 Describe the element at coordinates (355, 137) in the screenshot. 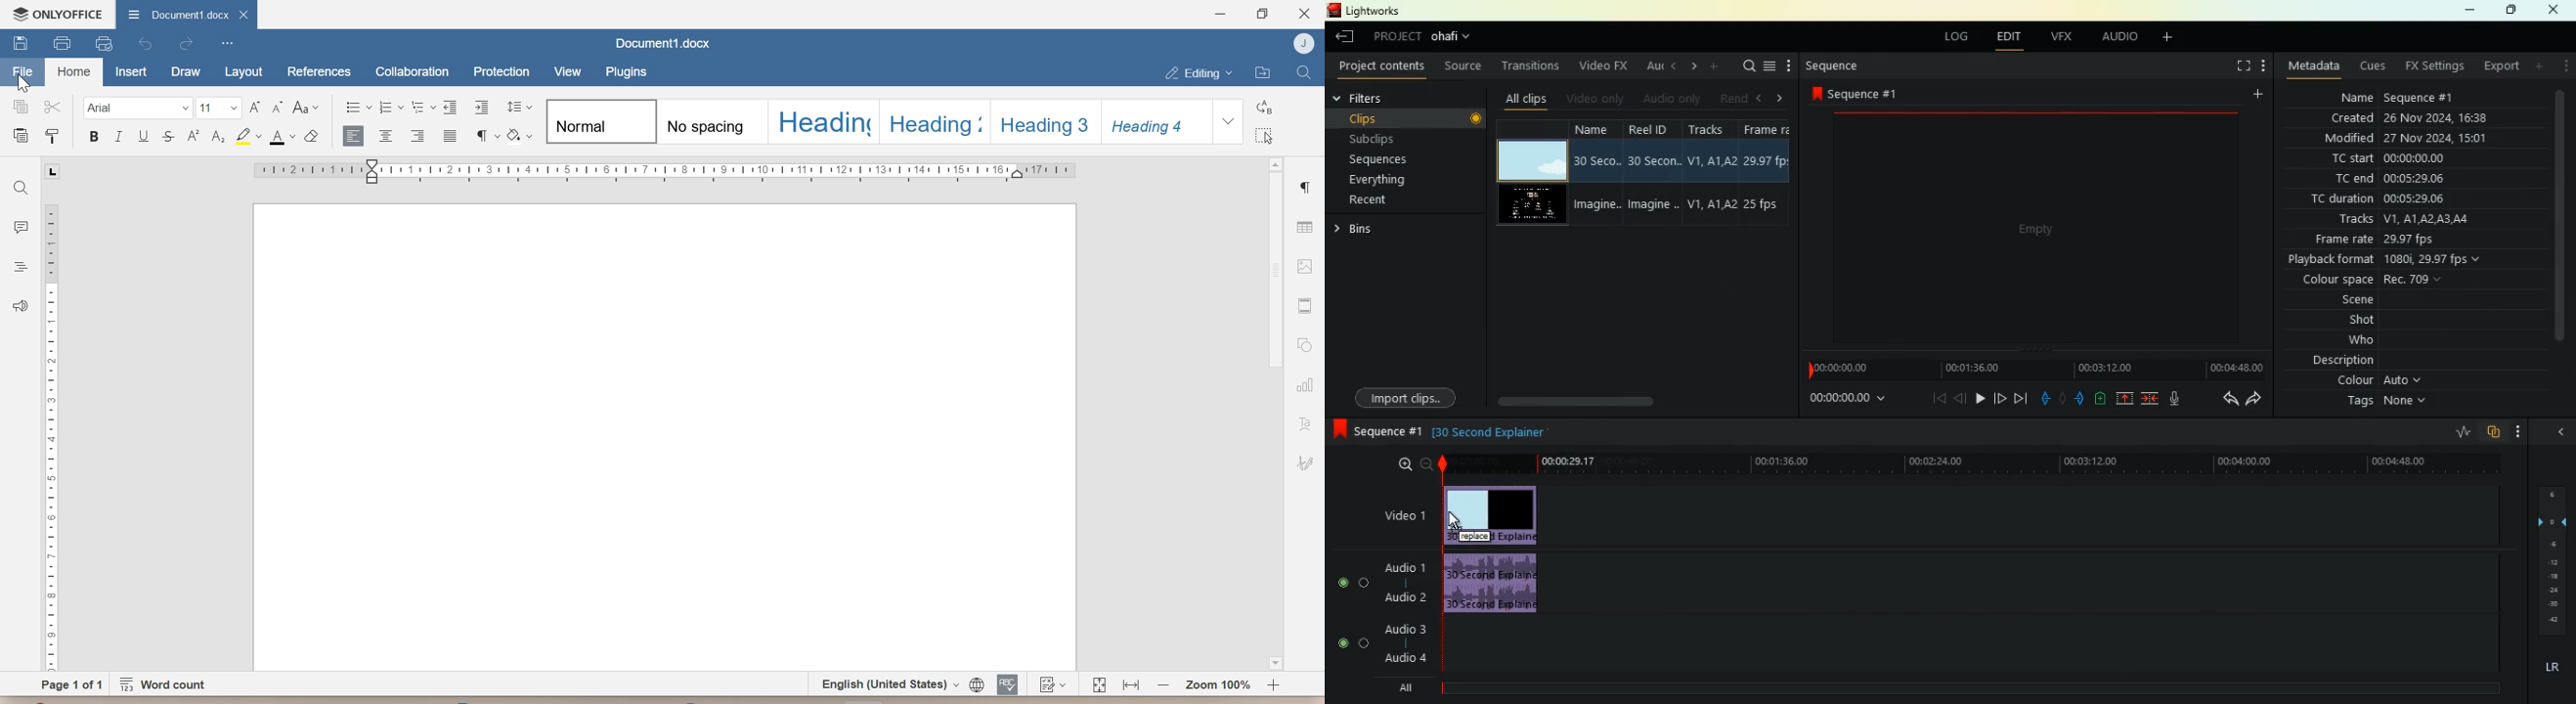

I see `Align left` at that location.